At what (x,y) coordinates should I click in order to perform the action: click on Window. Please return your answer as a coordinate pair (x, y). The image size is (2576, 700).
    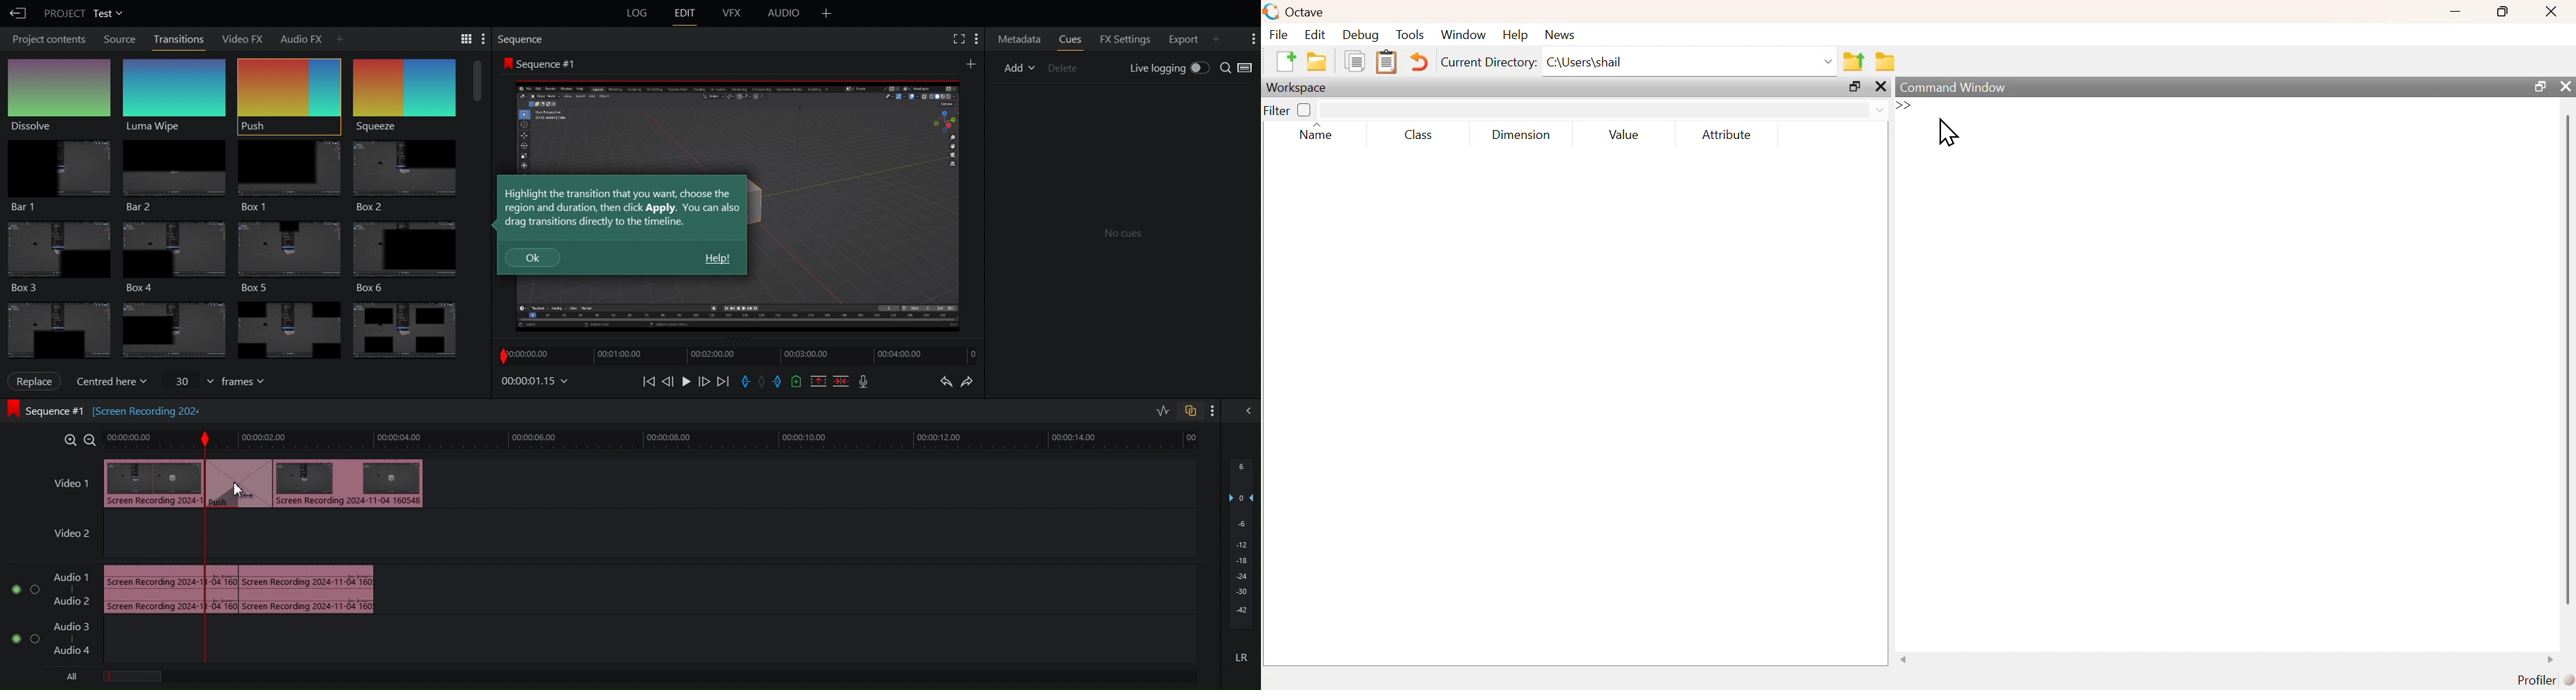
    Looking at the image, I should click on (1462, 34).